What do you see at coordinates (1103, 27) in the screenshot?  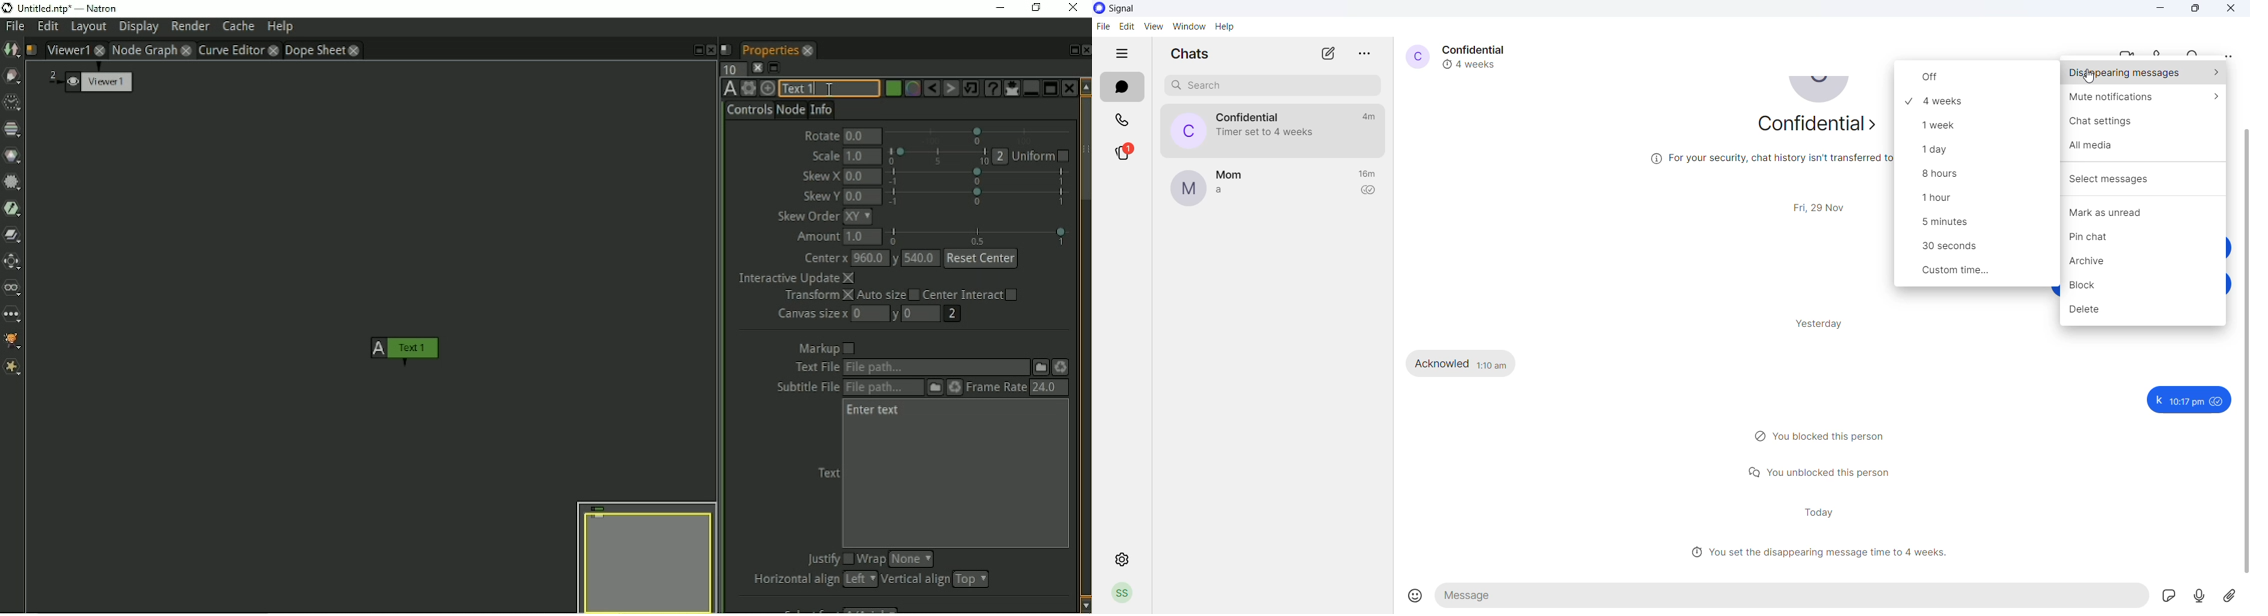 I see `file` at bounding box center [1103, 27].